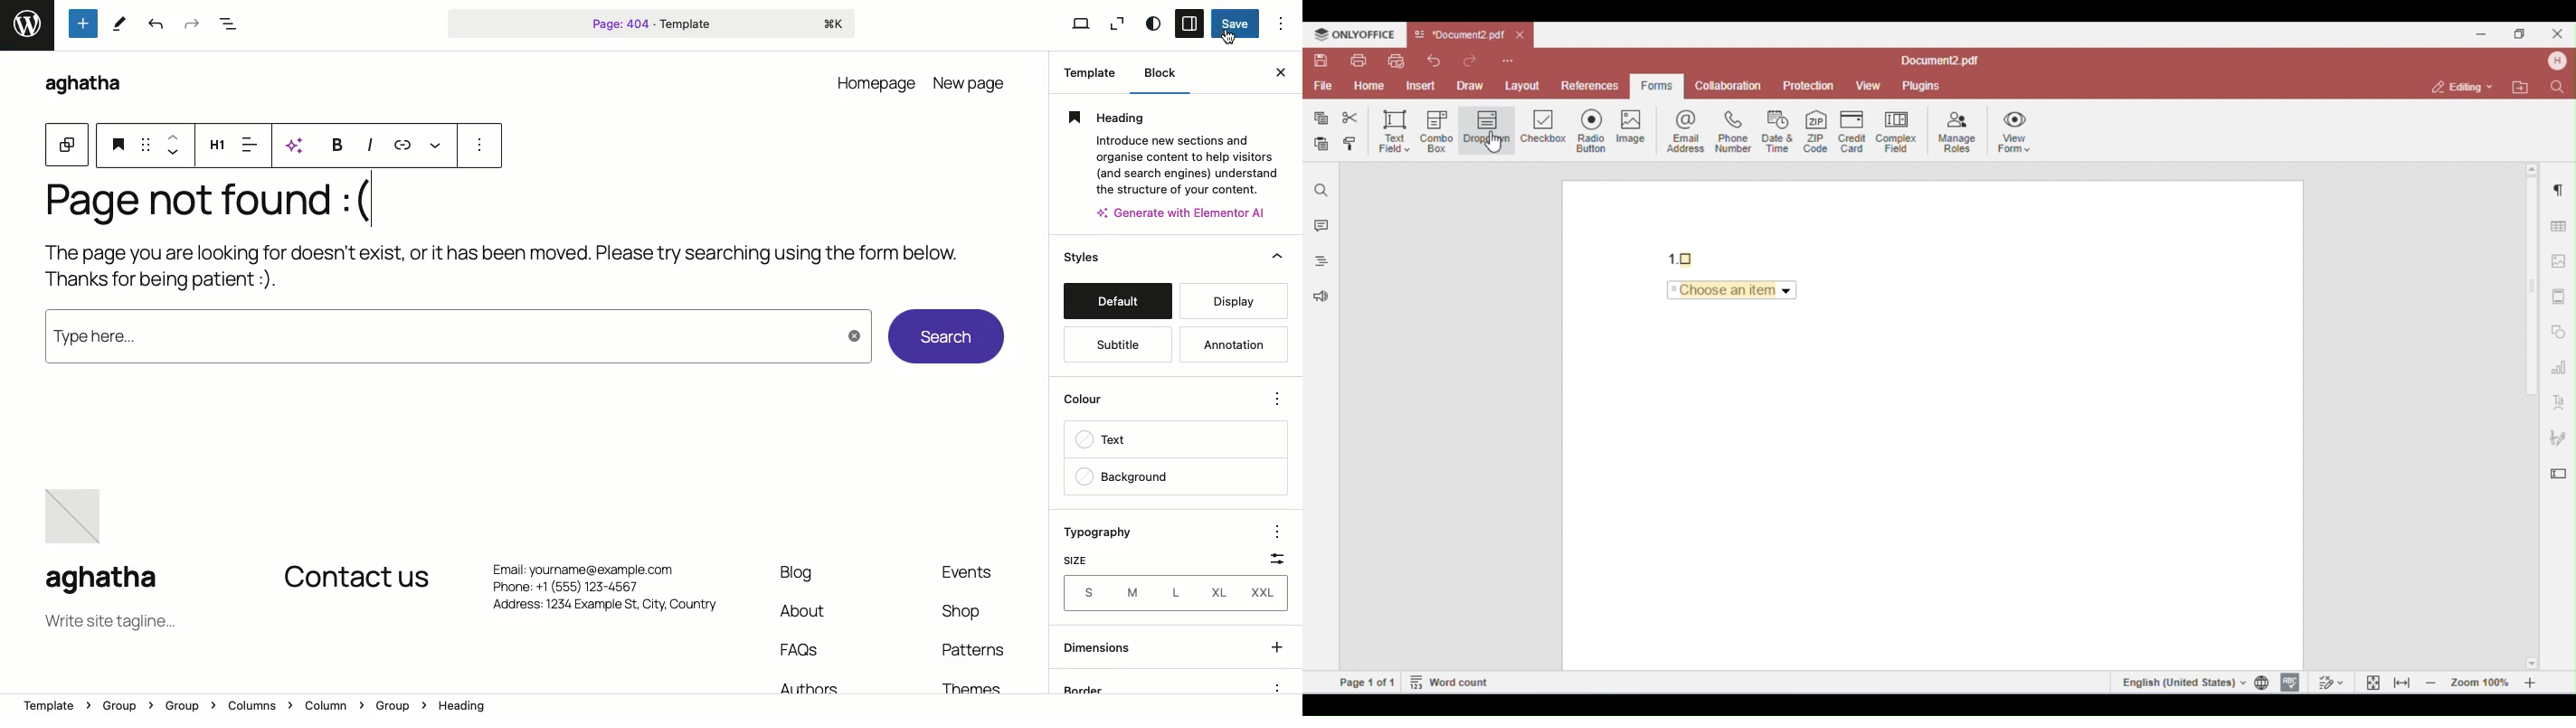 The width and height of the screenshot is (2576, 728). What do you see at coordinates (1113, 298) in the screenshot?
I see `default` at bounding box center [1113, 298].